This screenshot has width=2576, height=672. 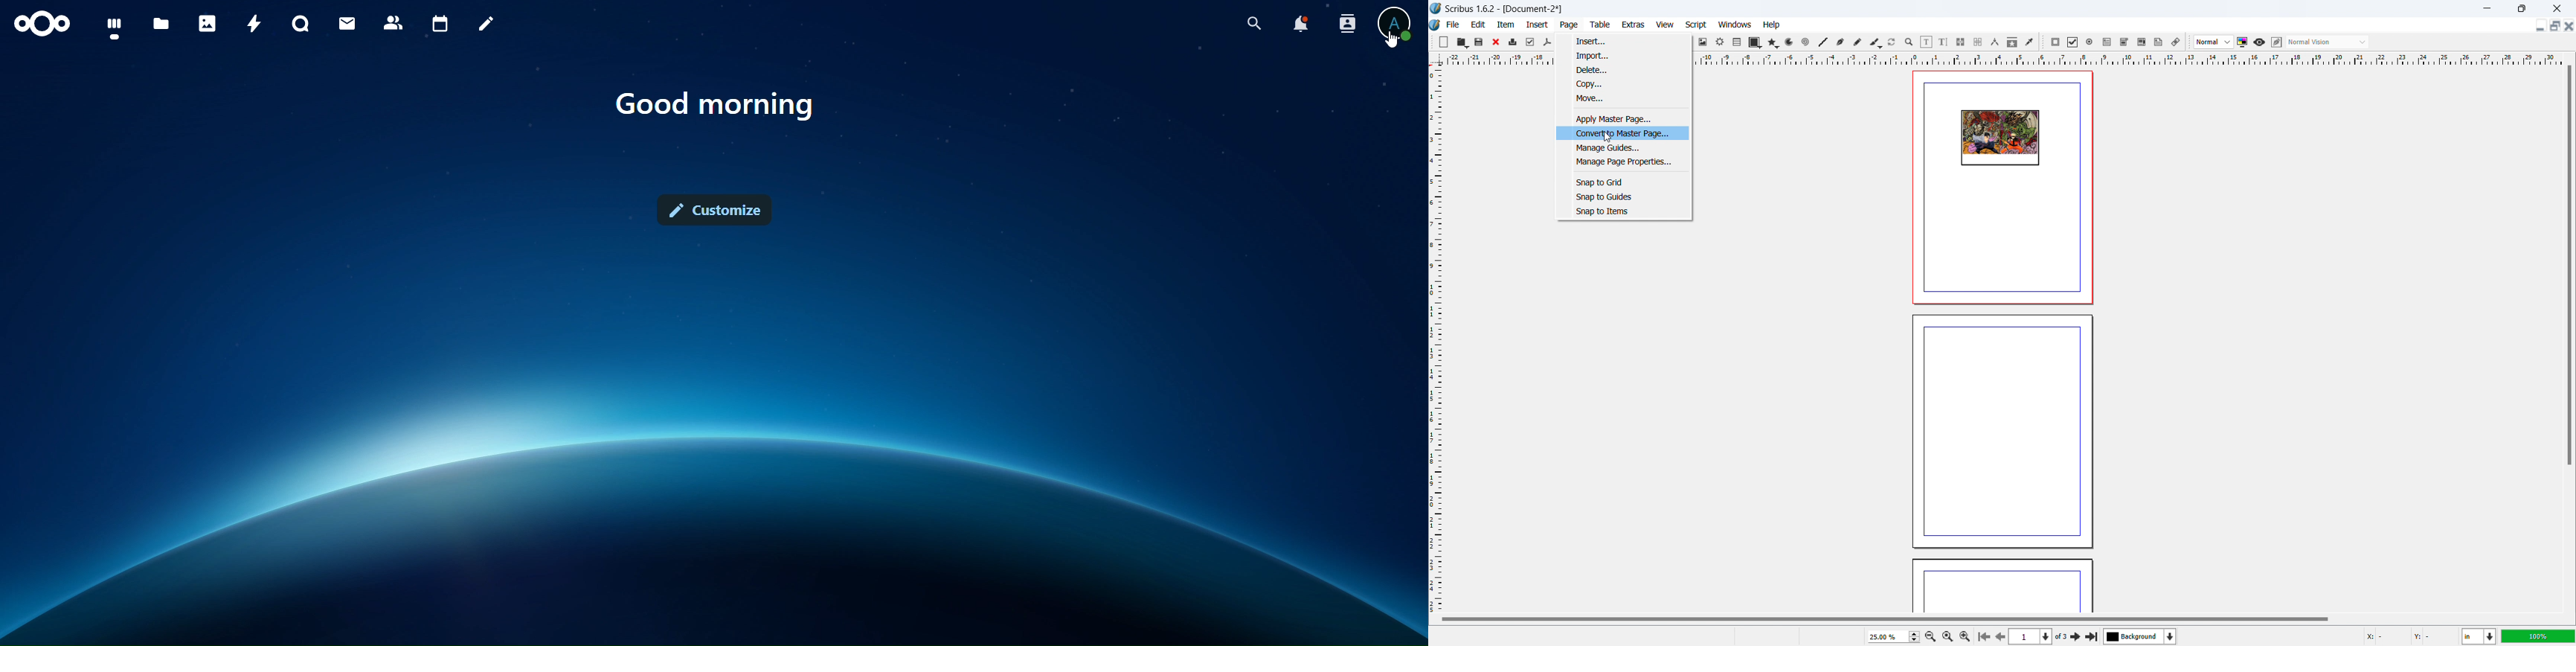 I want to click on zoom level, so click(x=1893, y=636).